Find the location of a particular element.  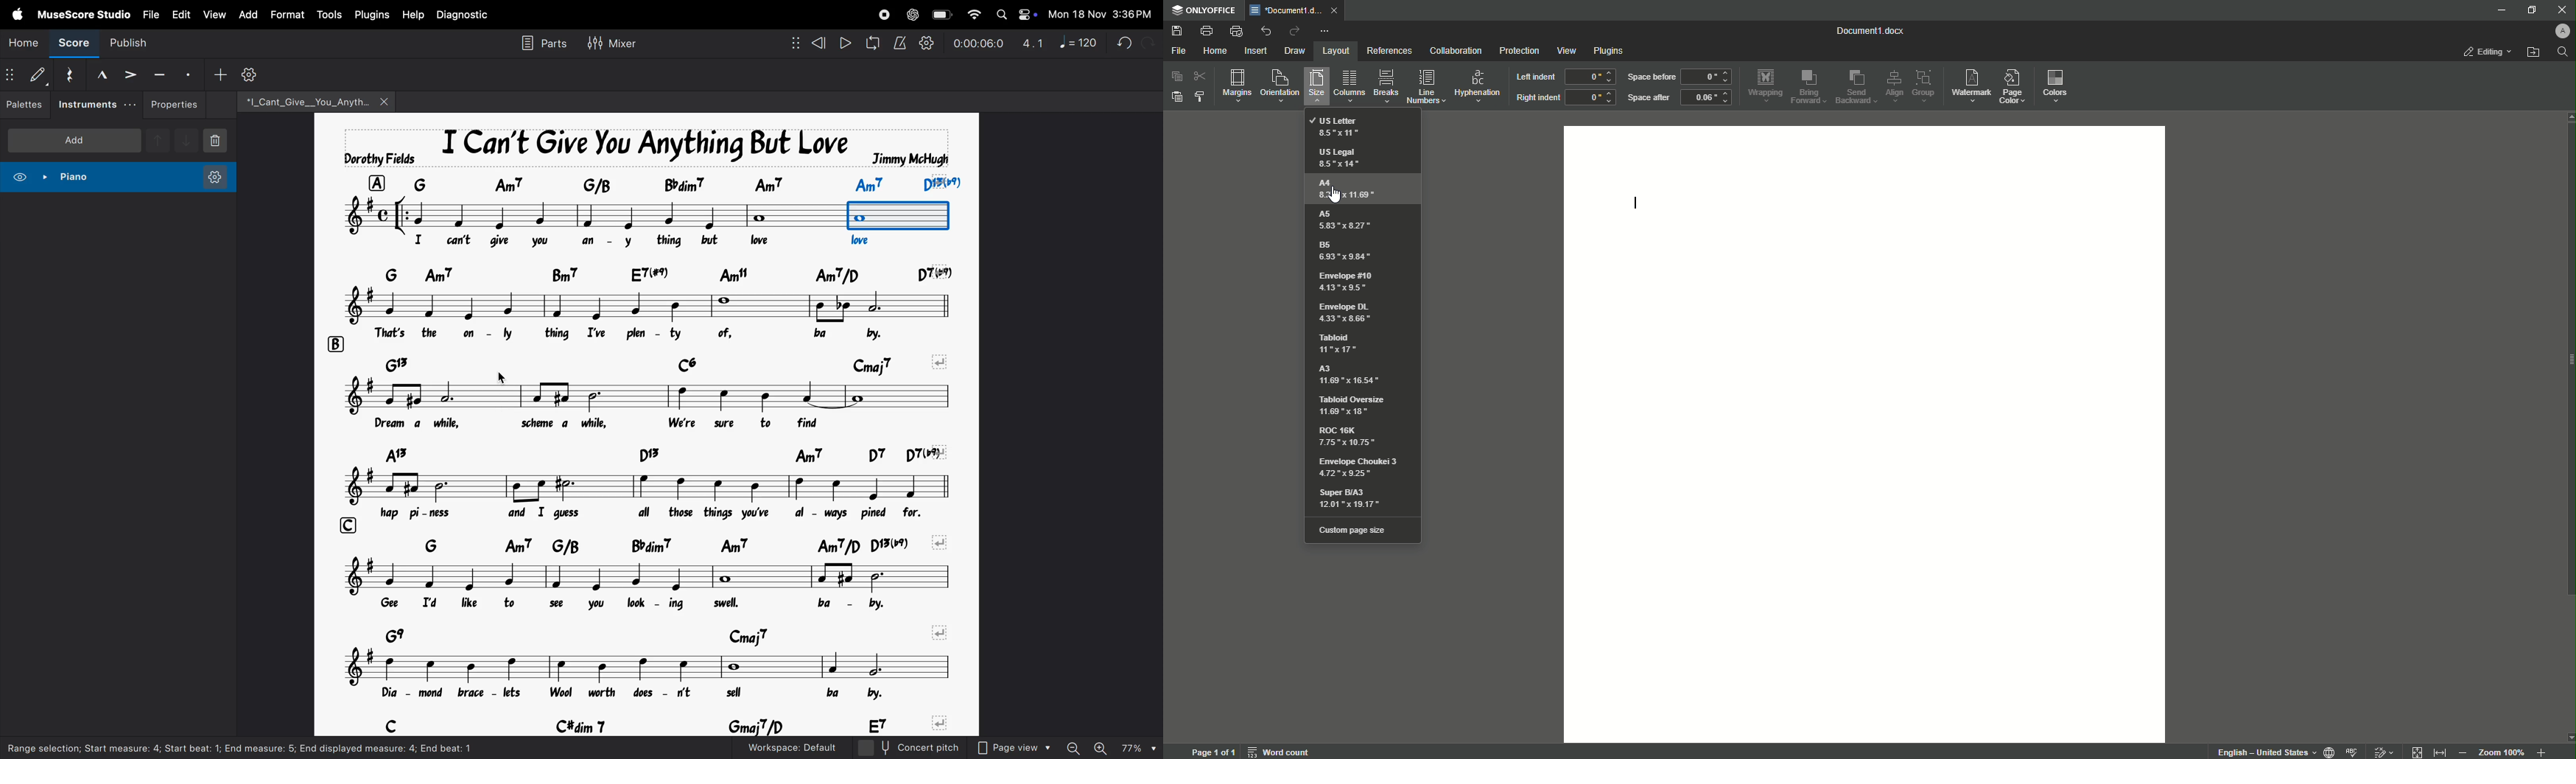

Spell Checking is located at coordinates (2354, 751).